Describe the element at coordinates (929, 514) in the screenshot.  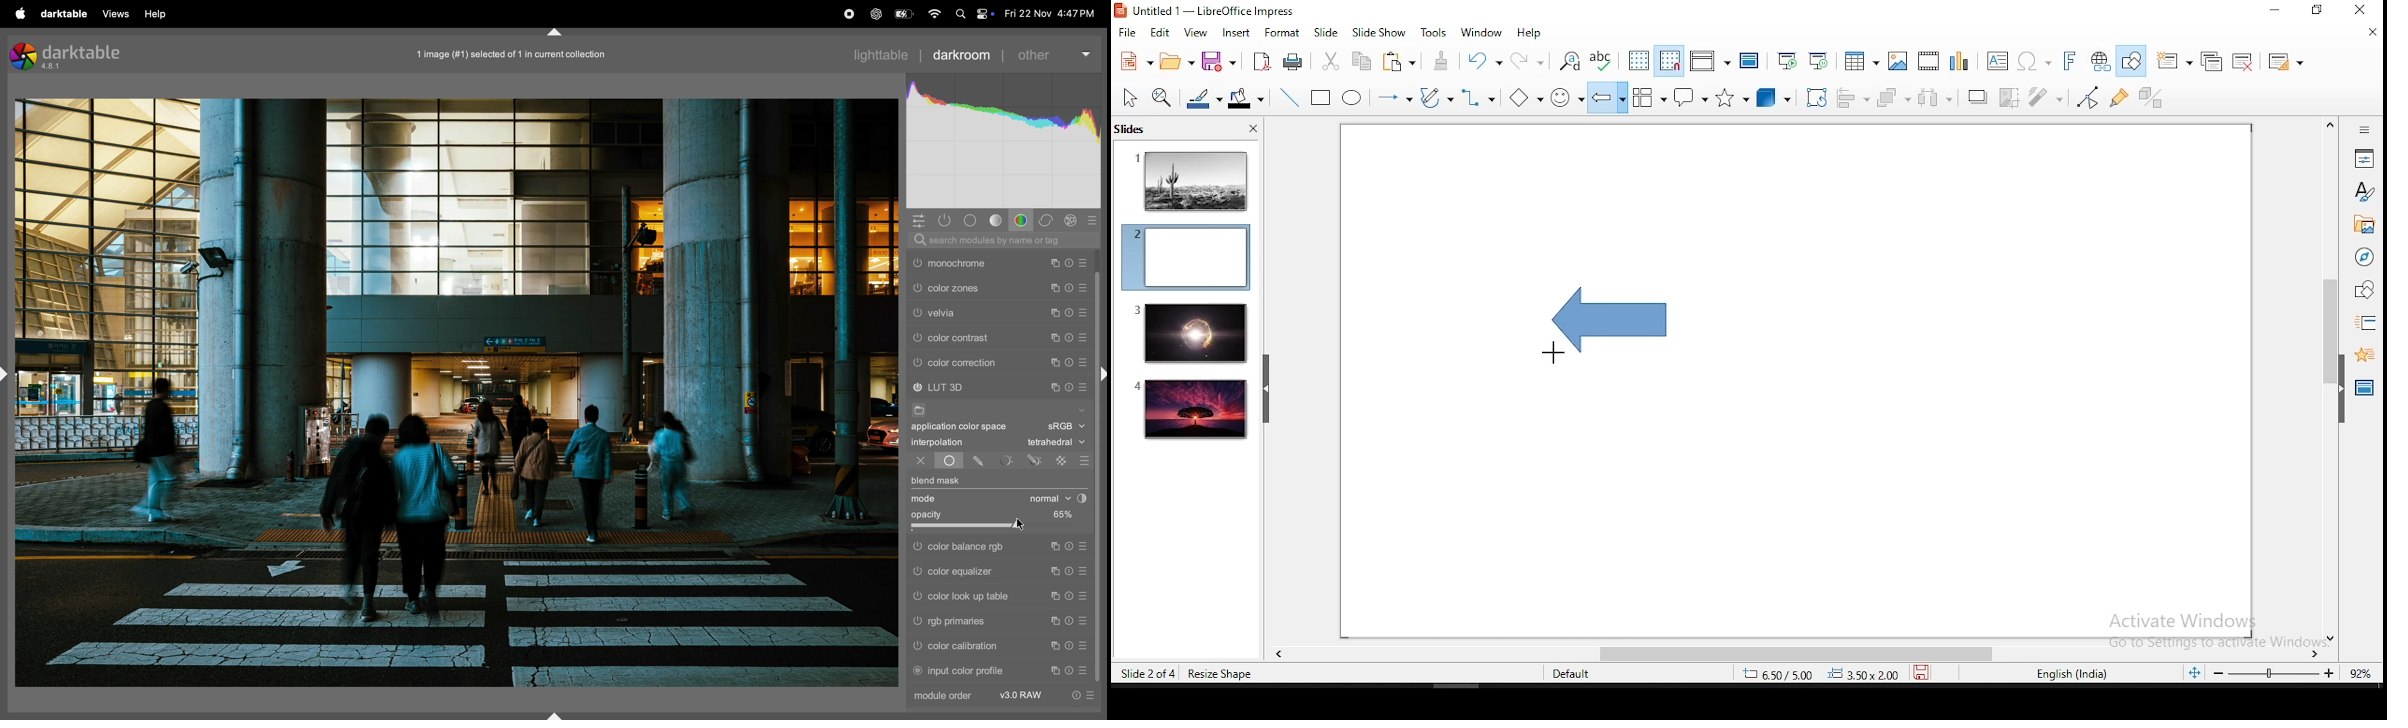
I see `opacity` at that location.